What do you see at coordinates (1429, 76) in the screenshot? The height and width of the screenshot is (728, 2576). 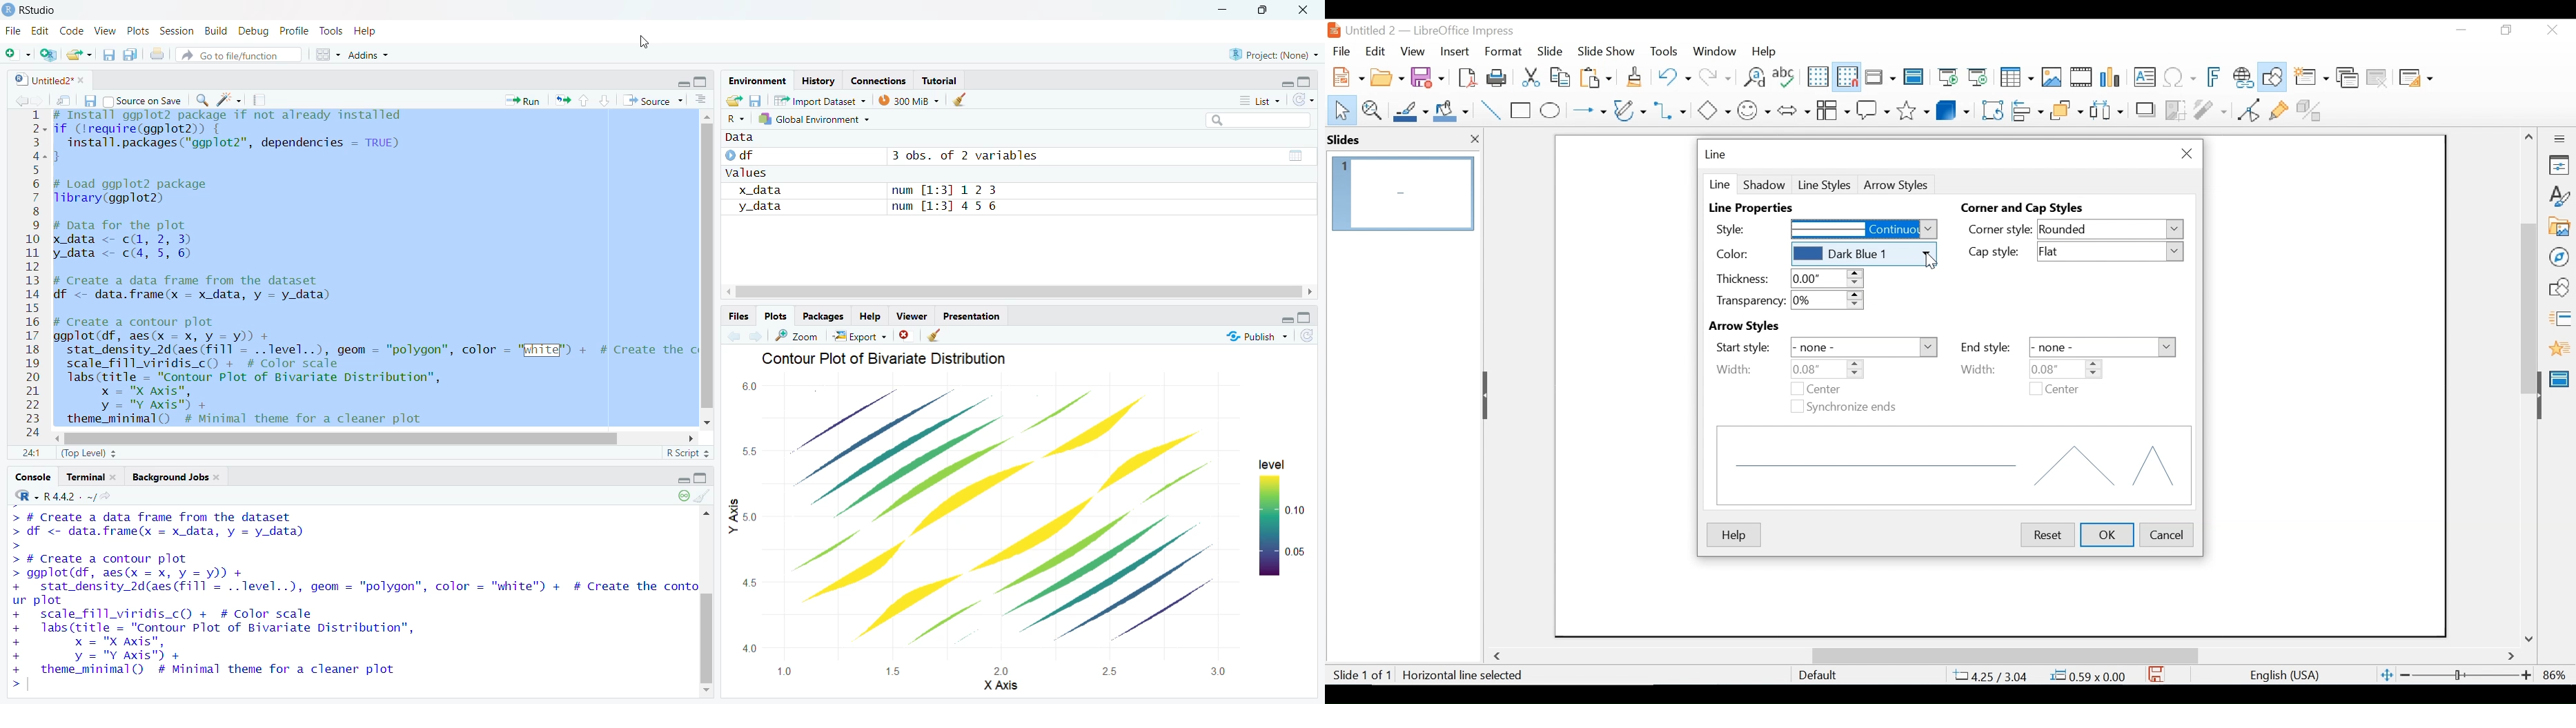 I see `Save` at bounding box center [1429, 76].